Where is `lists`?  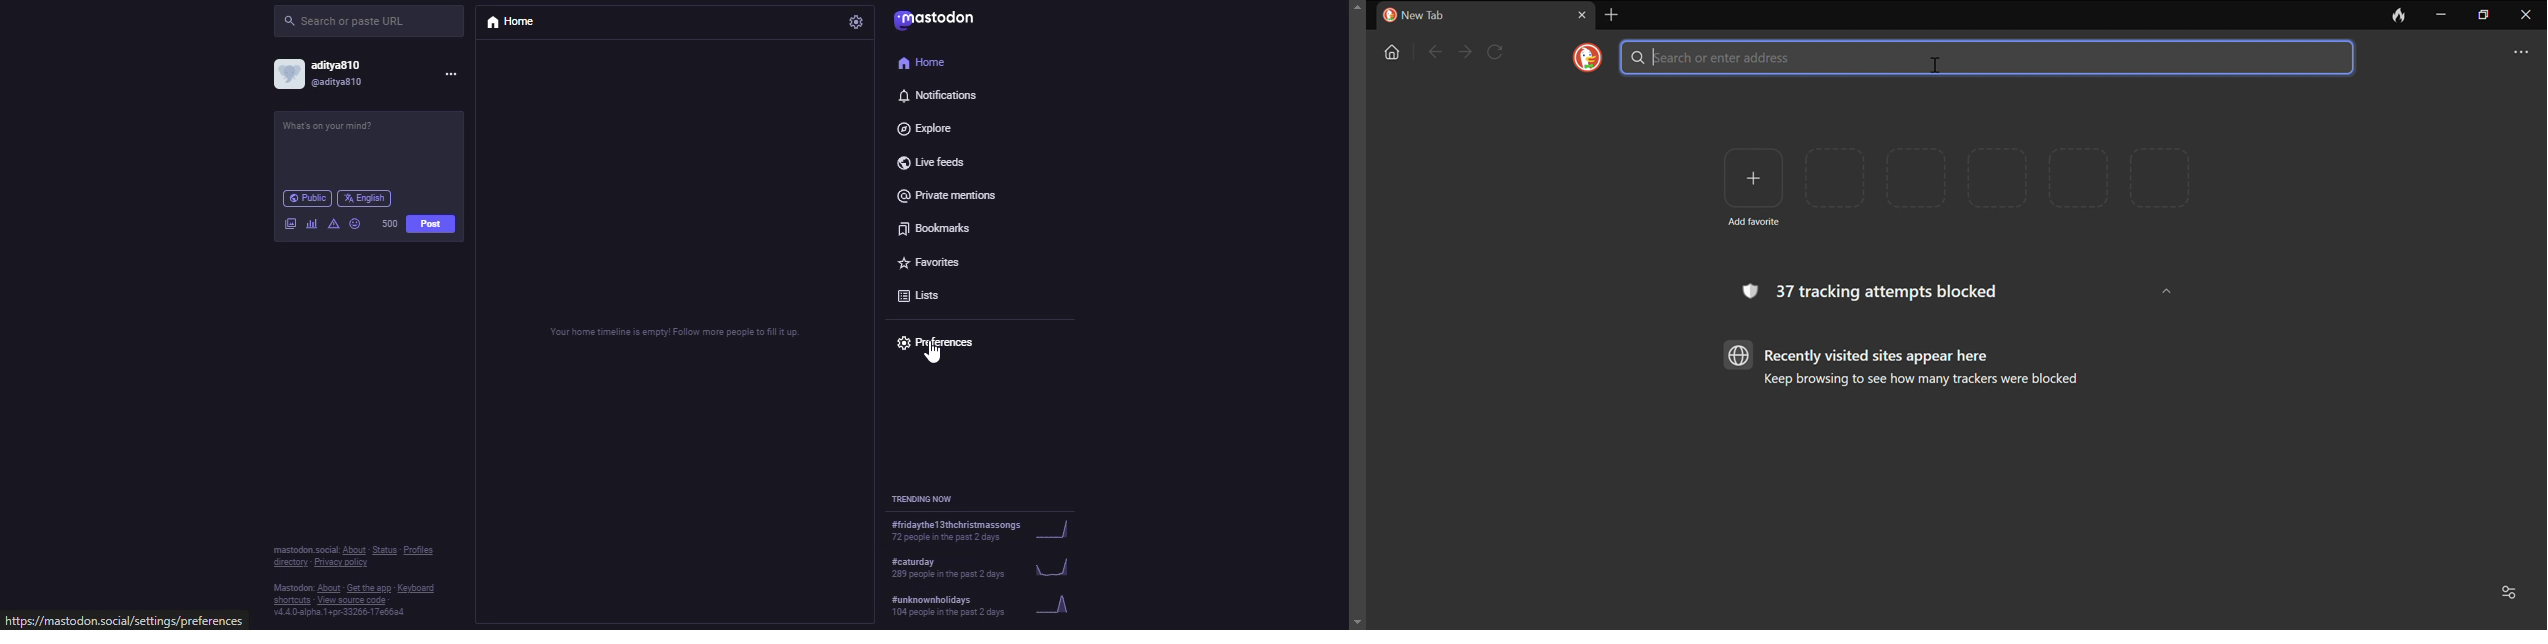
lists is located at coordinates (918, 292).